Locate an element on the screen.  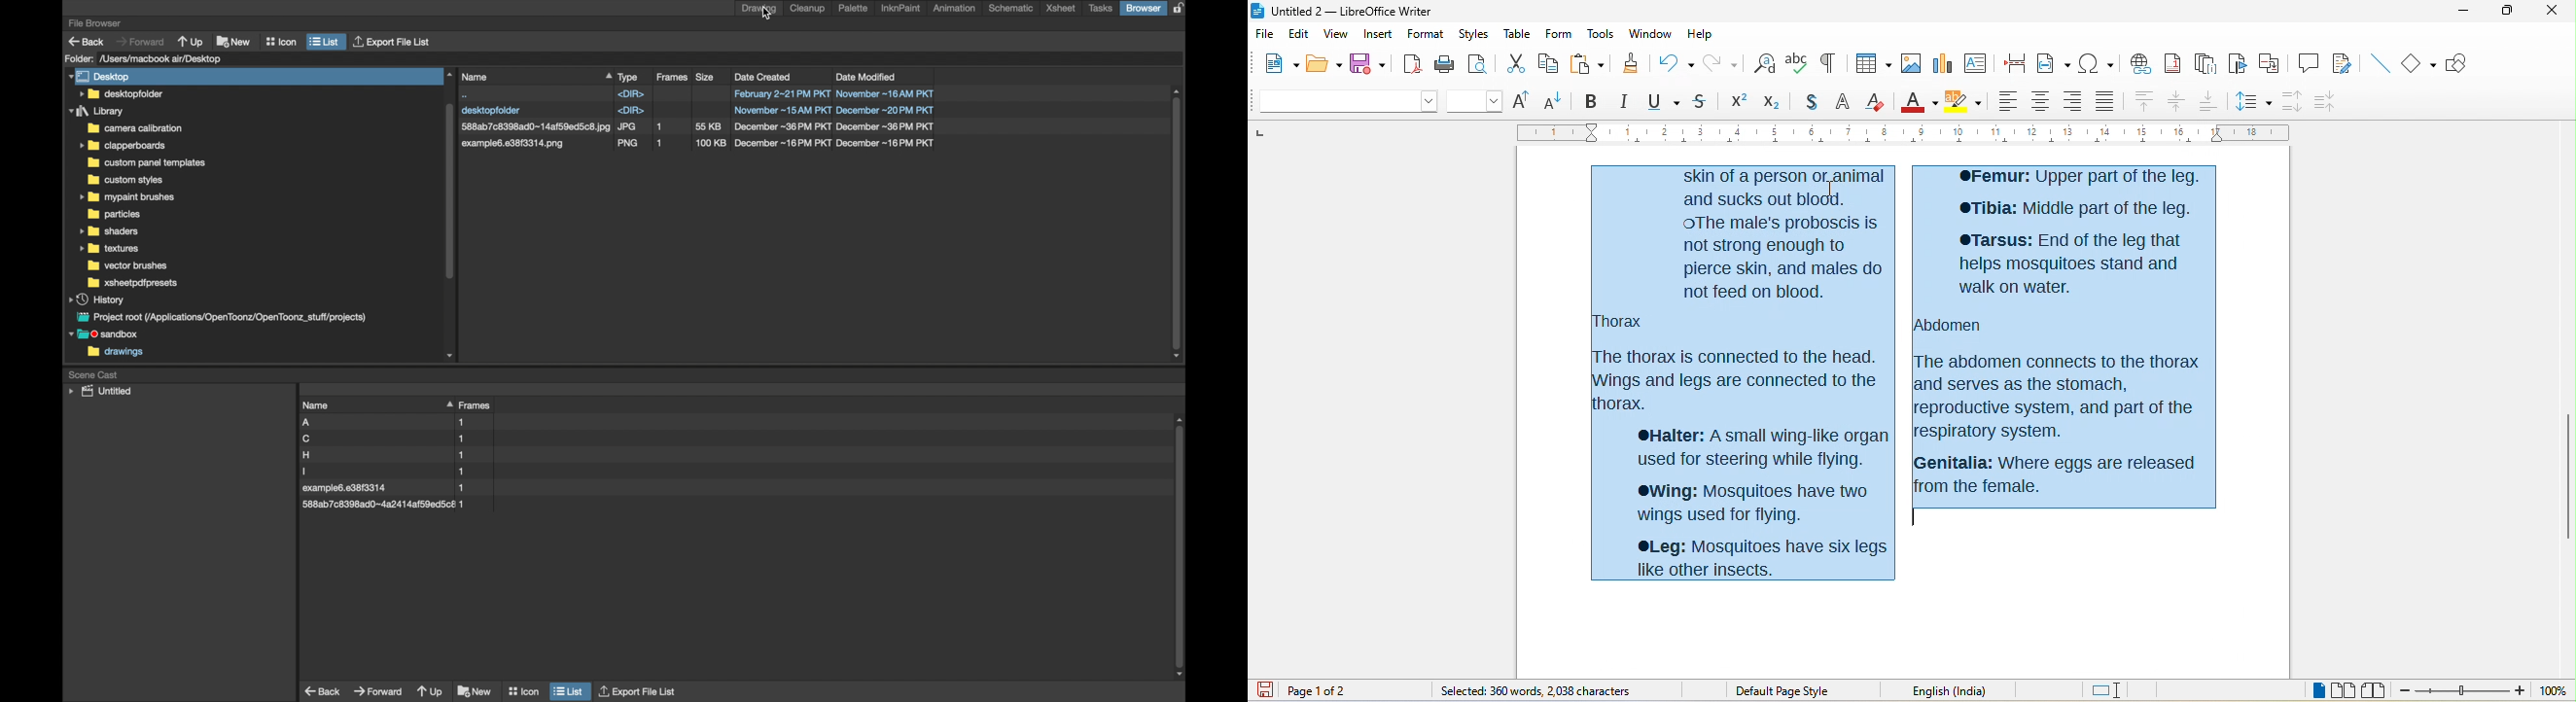
multiple page view is located at coordinates (2343, 690).